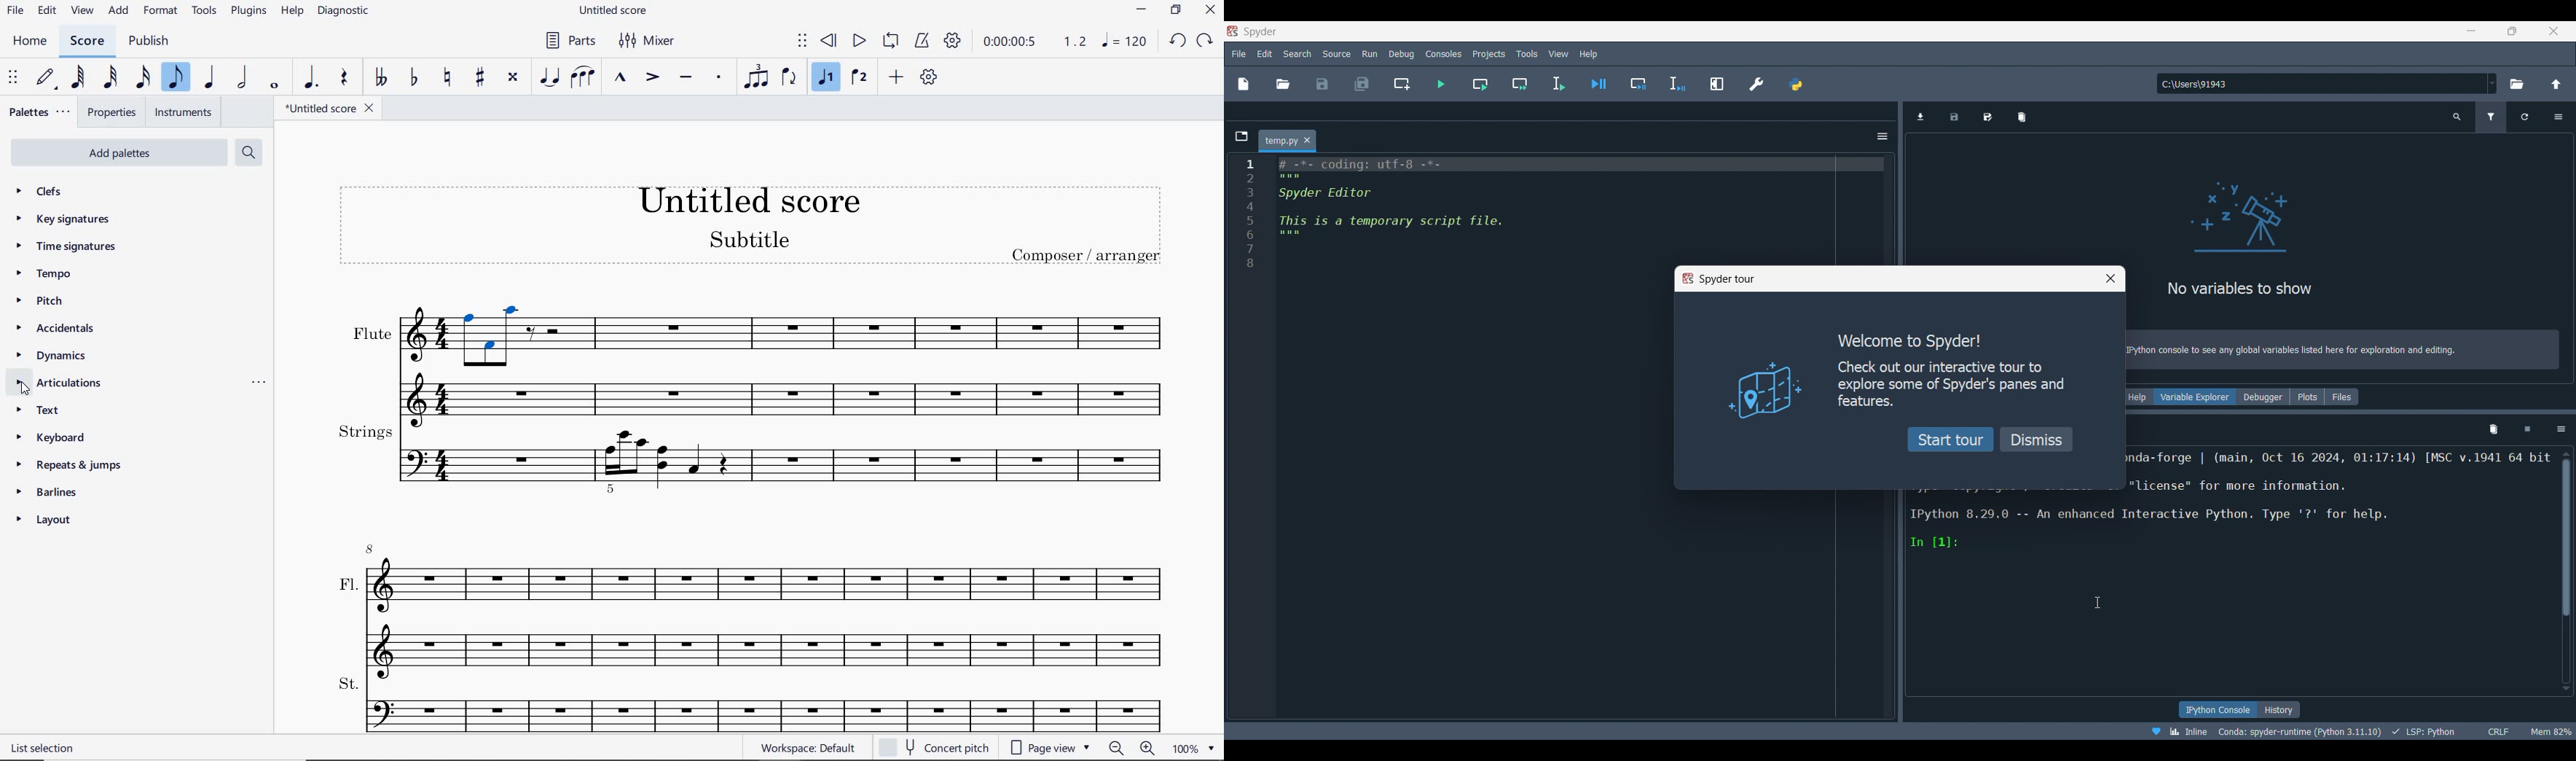 The image size is (2576, 784). What do you see at coordinates (2562, 118) in the screenshot?
I see `Options` at bounding box center [2562, 118].